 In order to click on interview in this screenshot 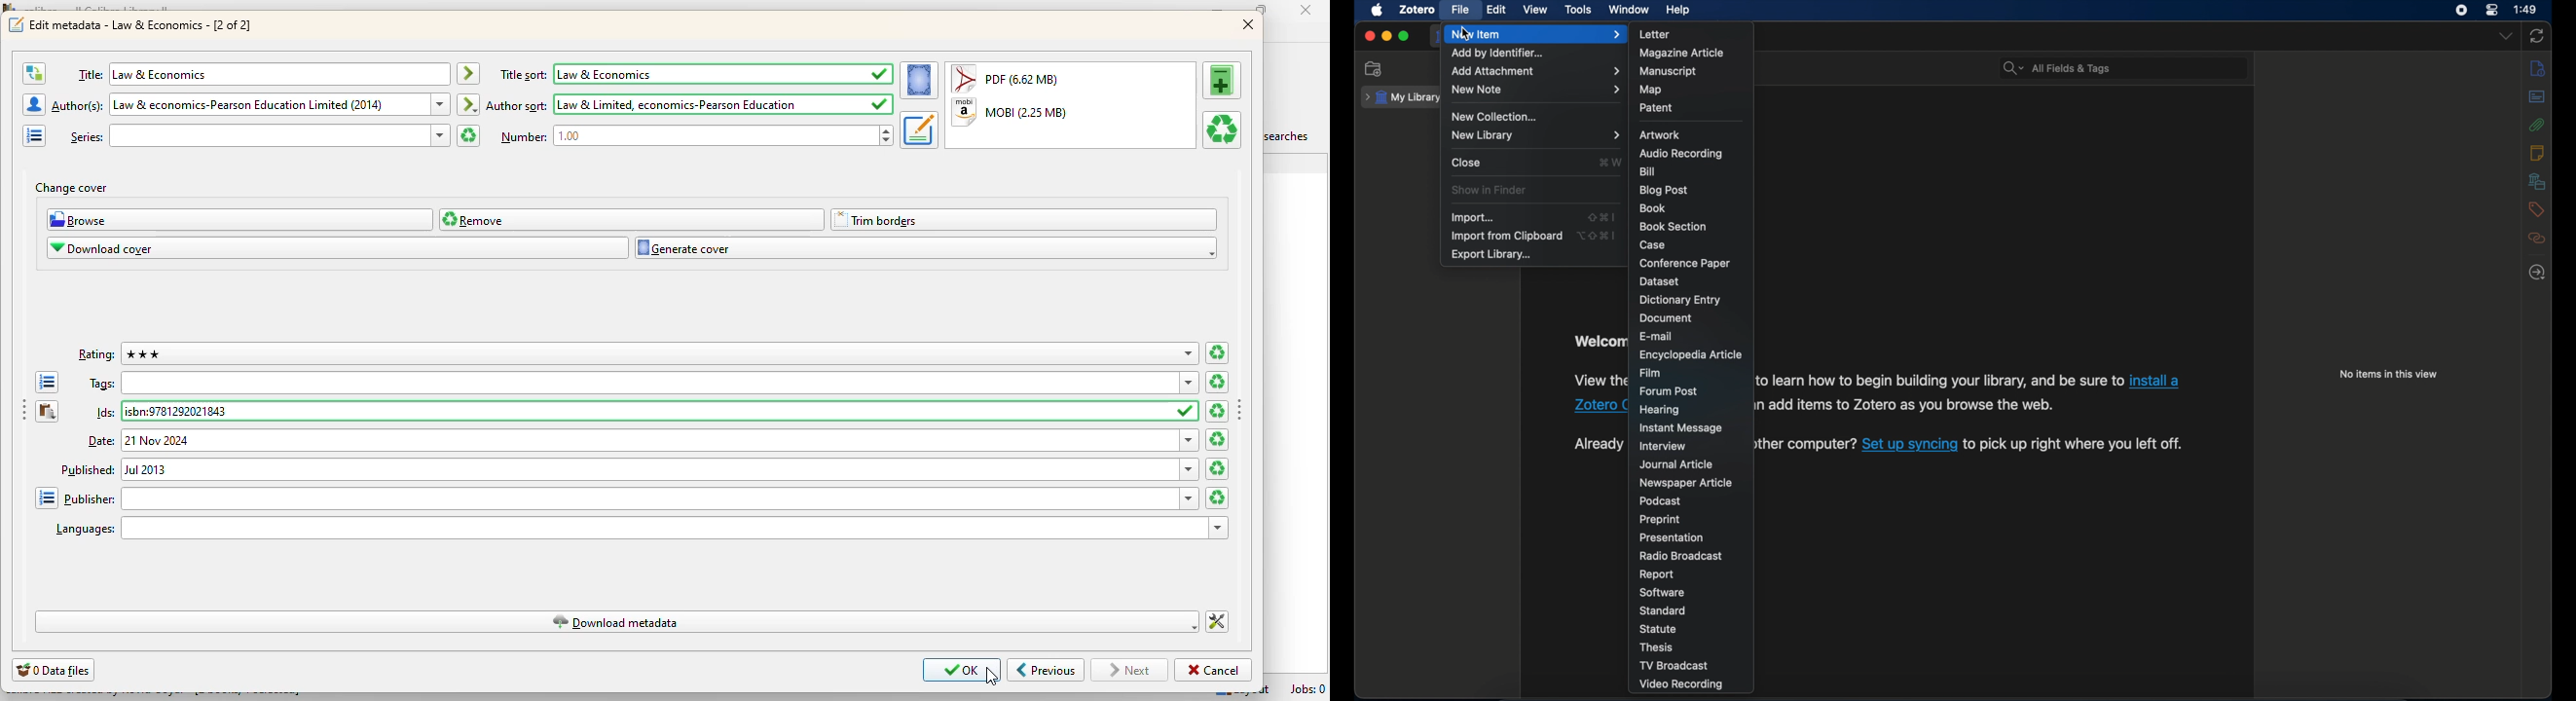, I will do `click(1662, 447)`.